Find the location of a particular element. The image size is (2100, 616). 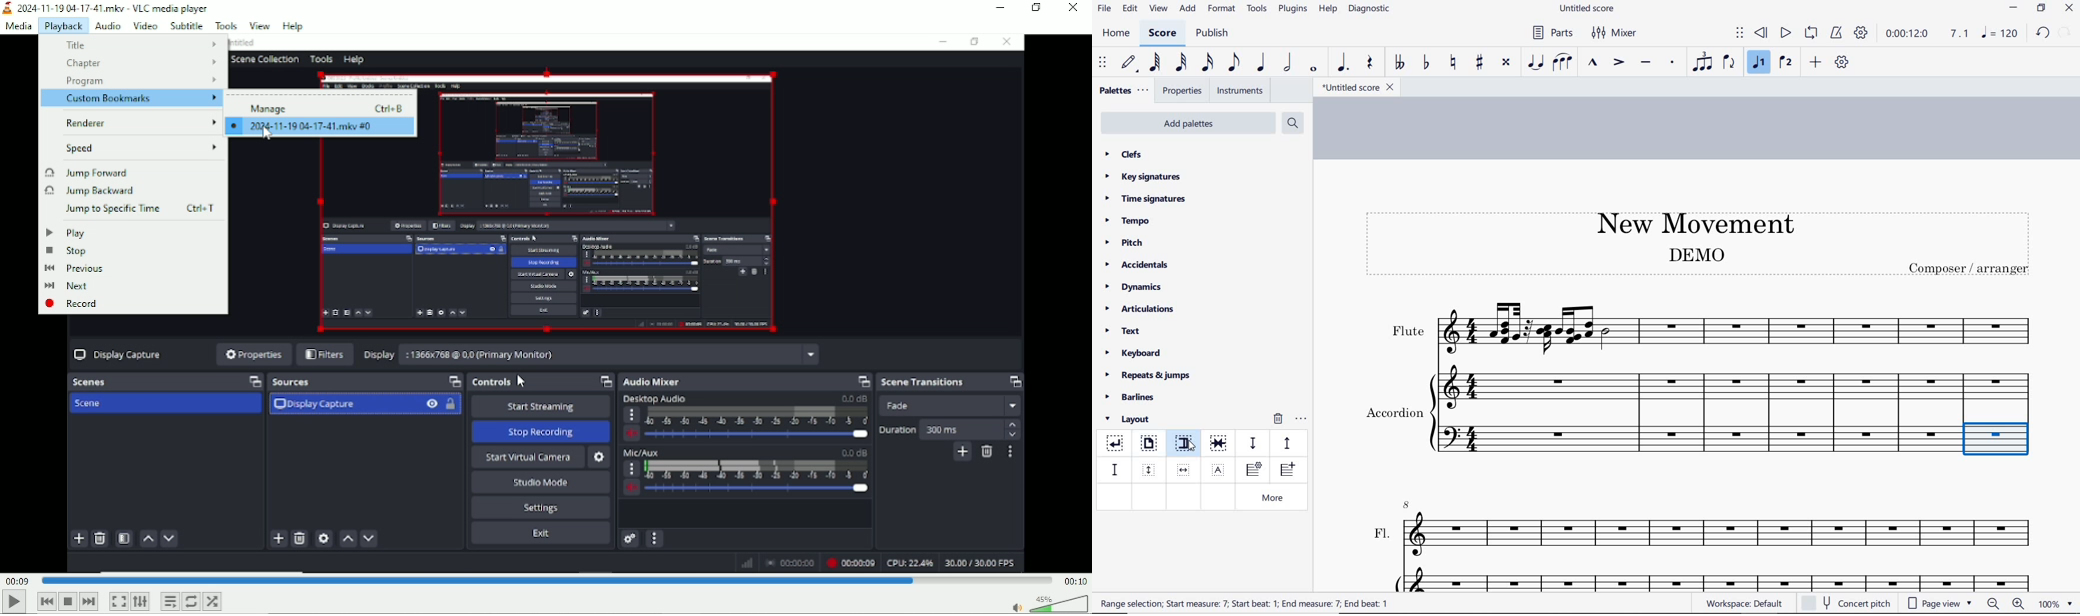

publish is located at coordinates (1211, 34).